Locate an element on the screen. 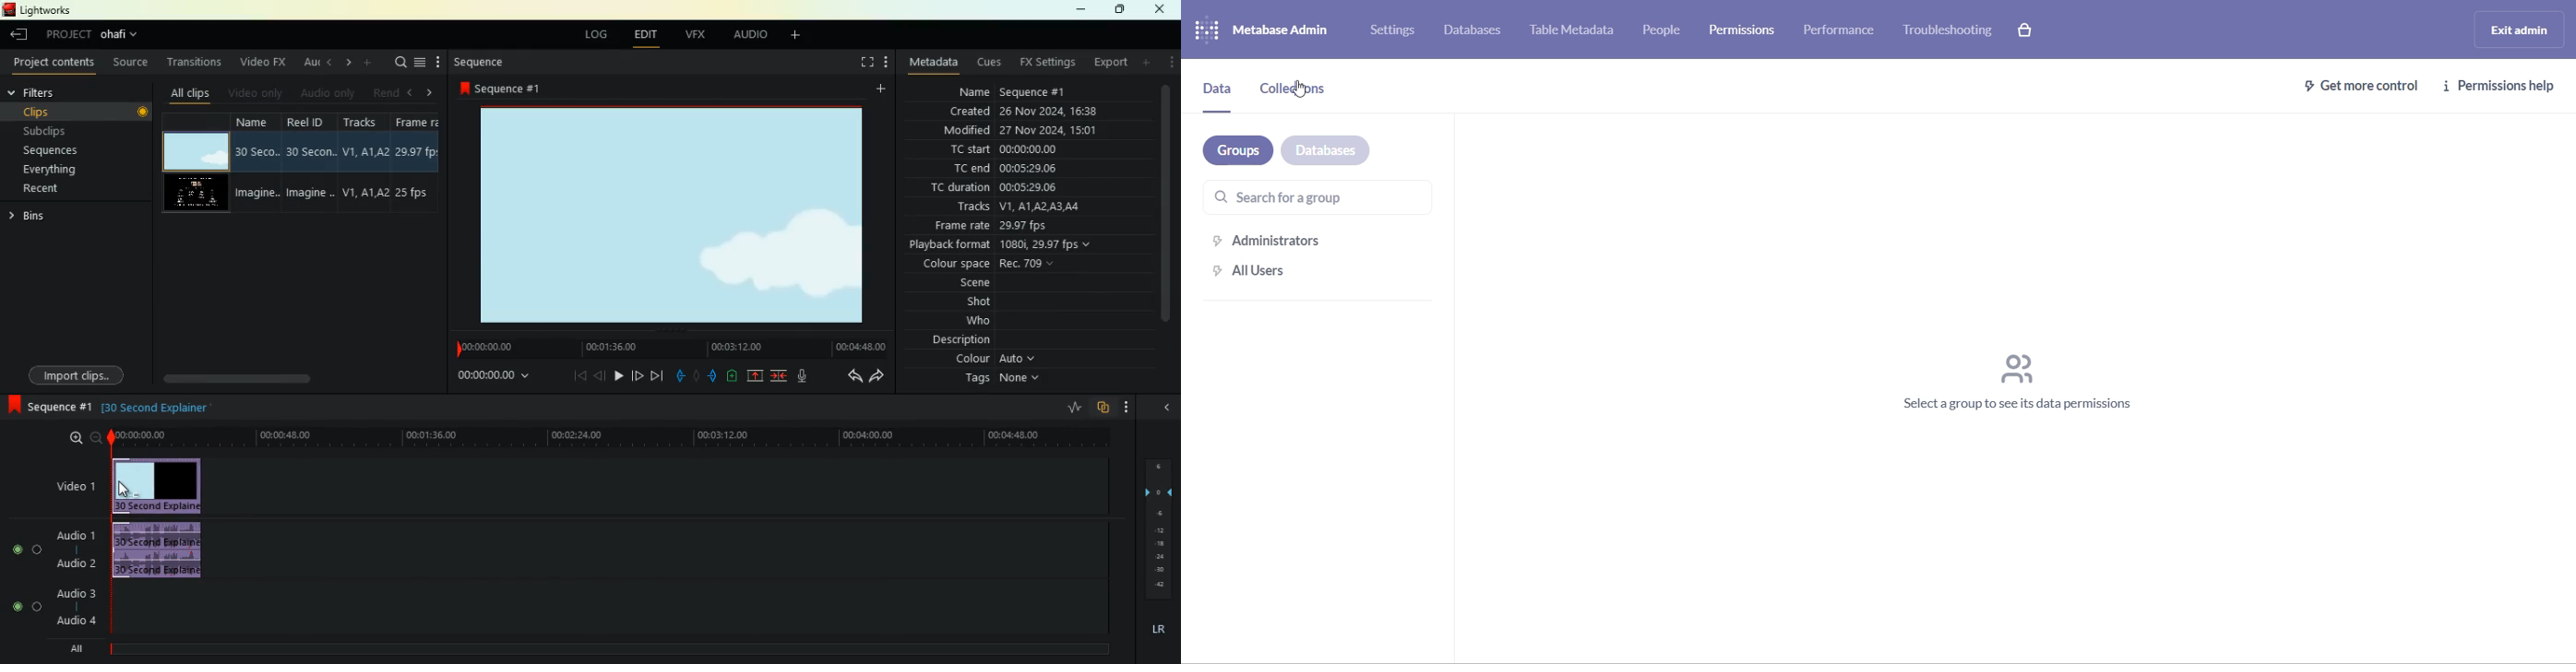 This screenshot has height=672, width=2576. tracks is located at coordinates (367, 161).